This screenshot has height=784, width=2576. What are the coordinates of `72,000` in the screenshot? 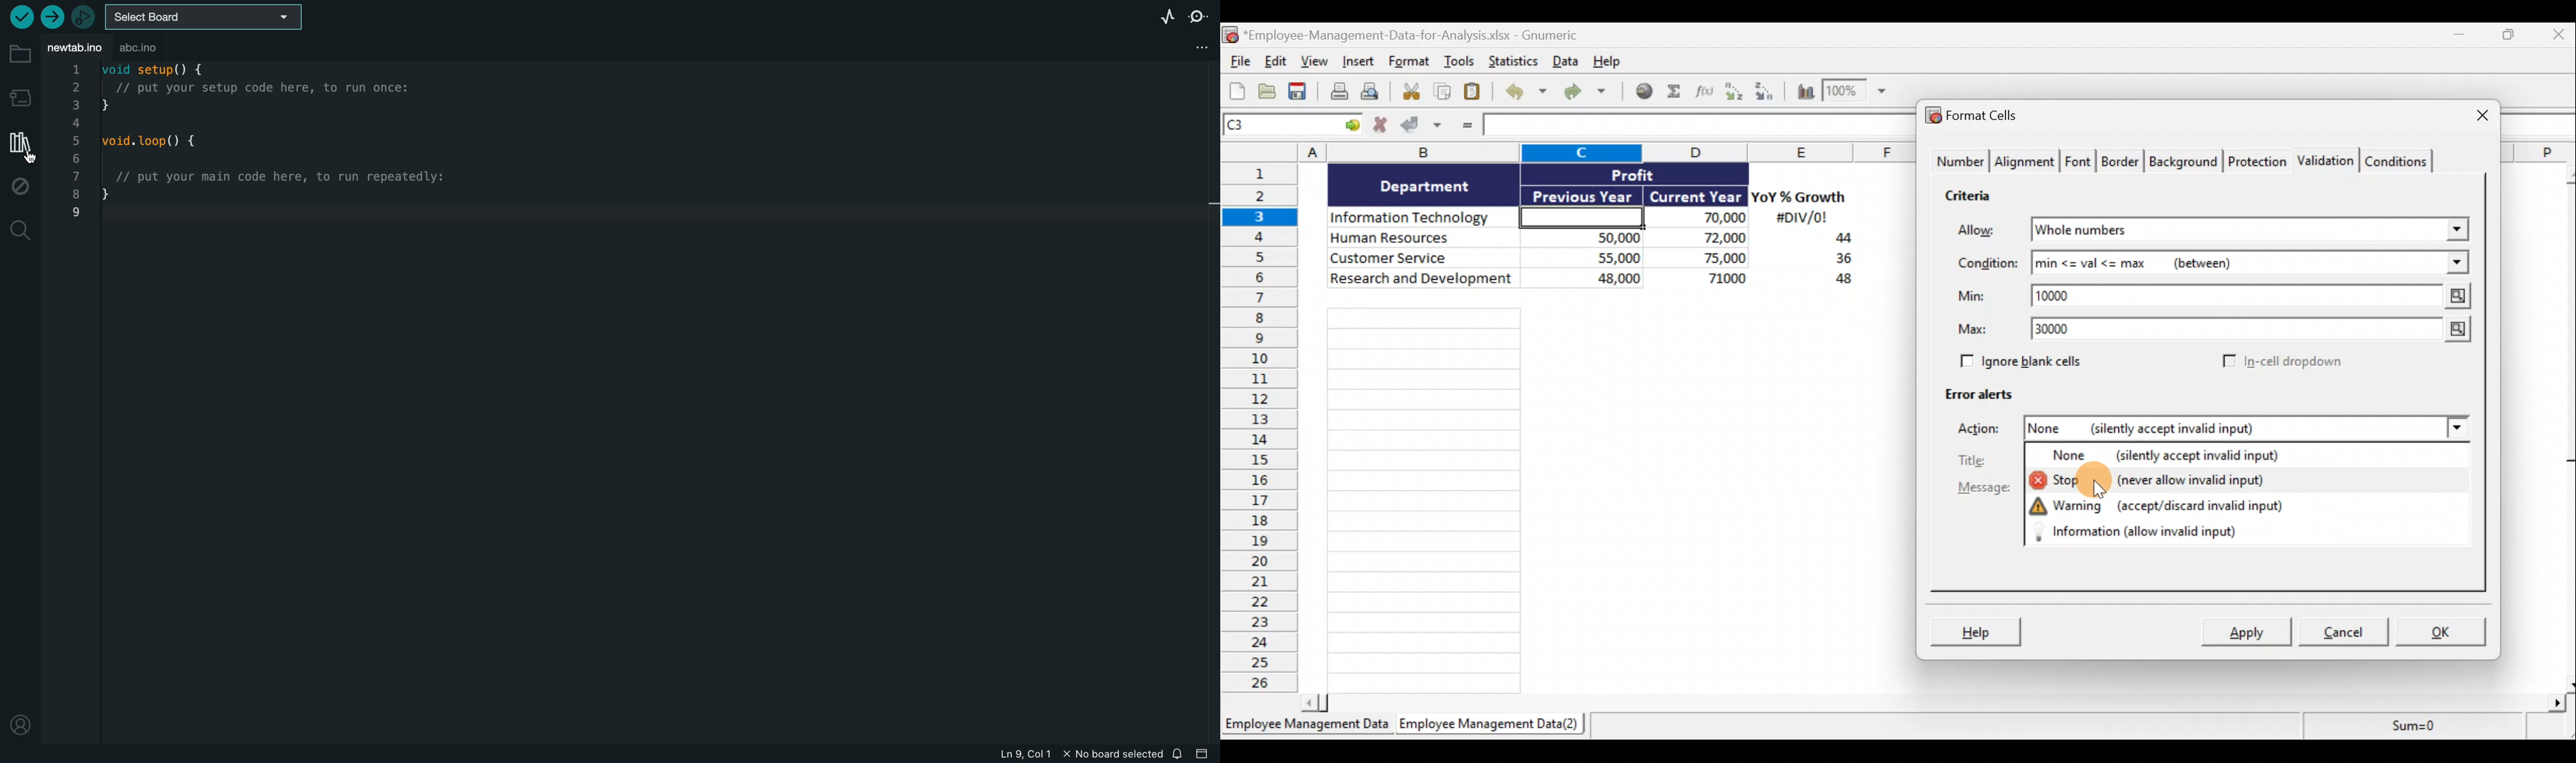 It's located at (1703, 239).